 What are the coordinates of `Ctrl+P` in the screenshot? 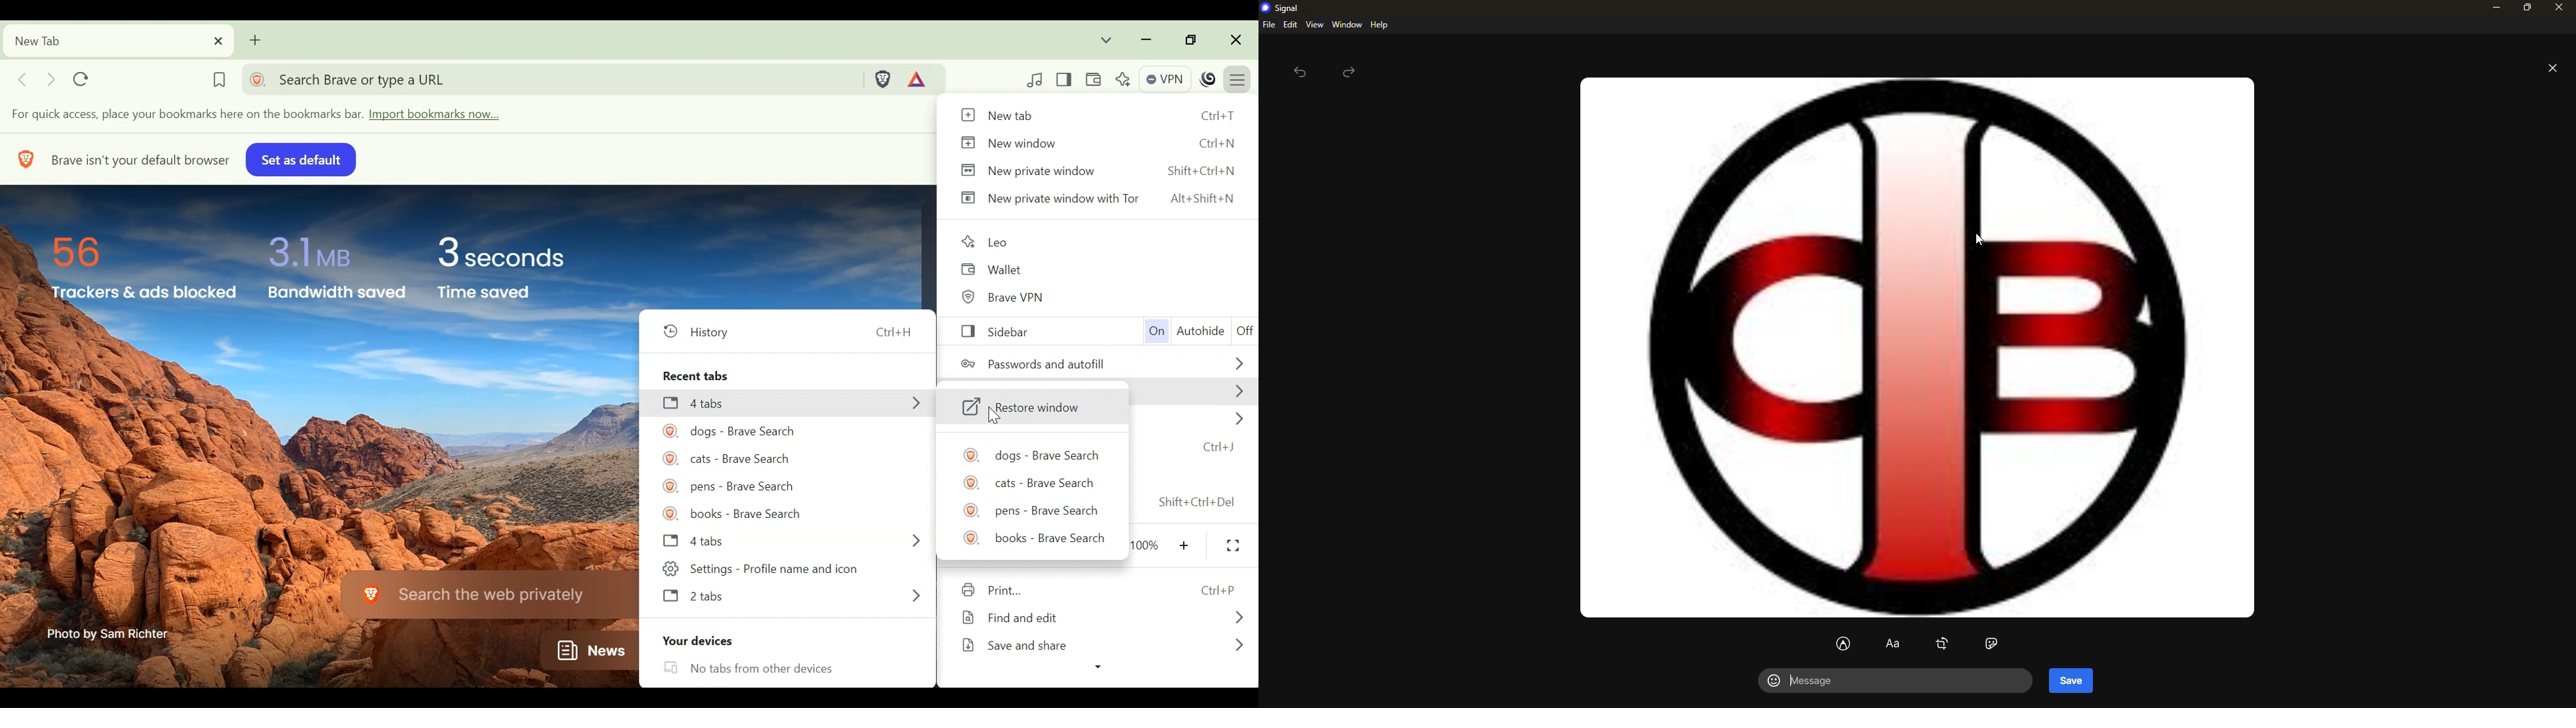 It's located at (1214, 589).